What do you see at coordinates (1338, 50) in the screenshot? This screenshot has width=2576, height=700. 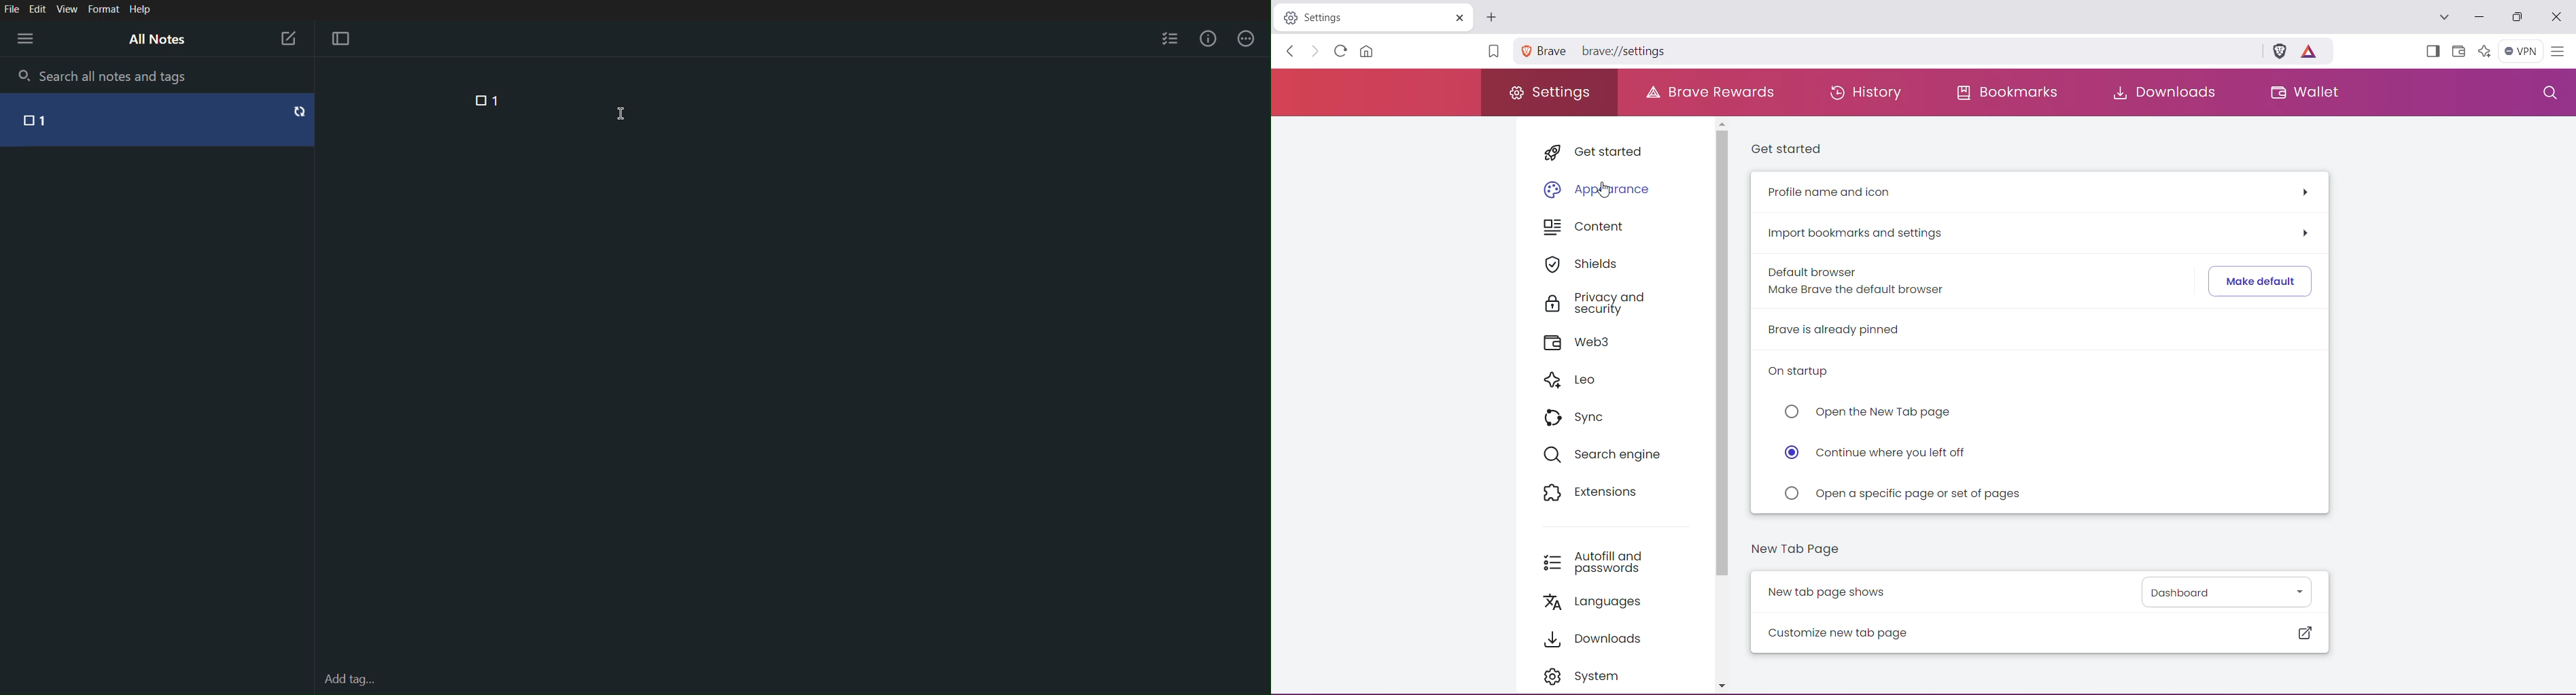 I see `Reload this page` at bounding box center [1338, 50].